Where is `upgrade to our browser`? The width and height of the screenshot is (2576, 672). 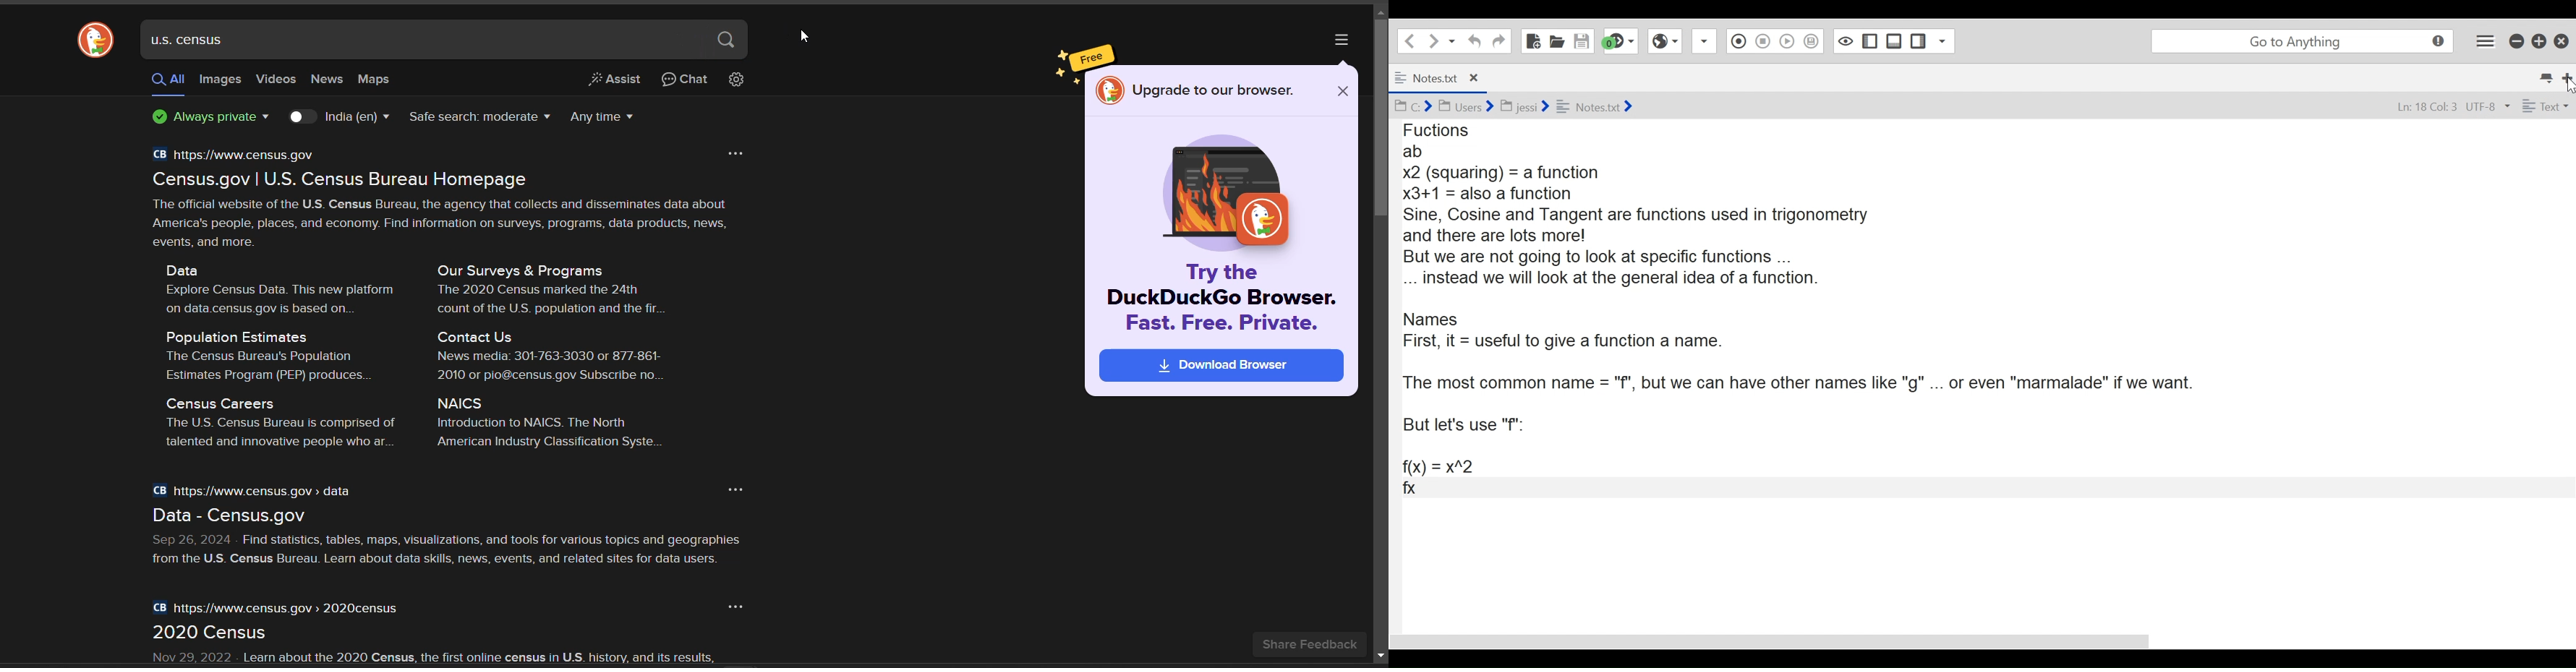
upgrade to our browser is located at coordinates (1217, 90).